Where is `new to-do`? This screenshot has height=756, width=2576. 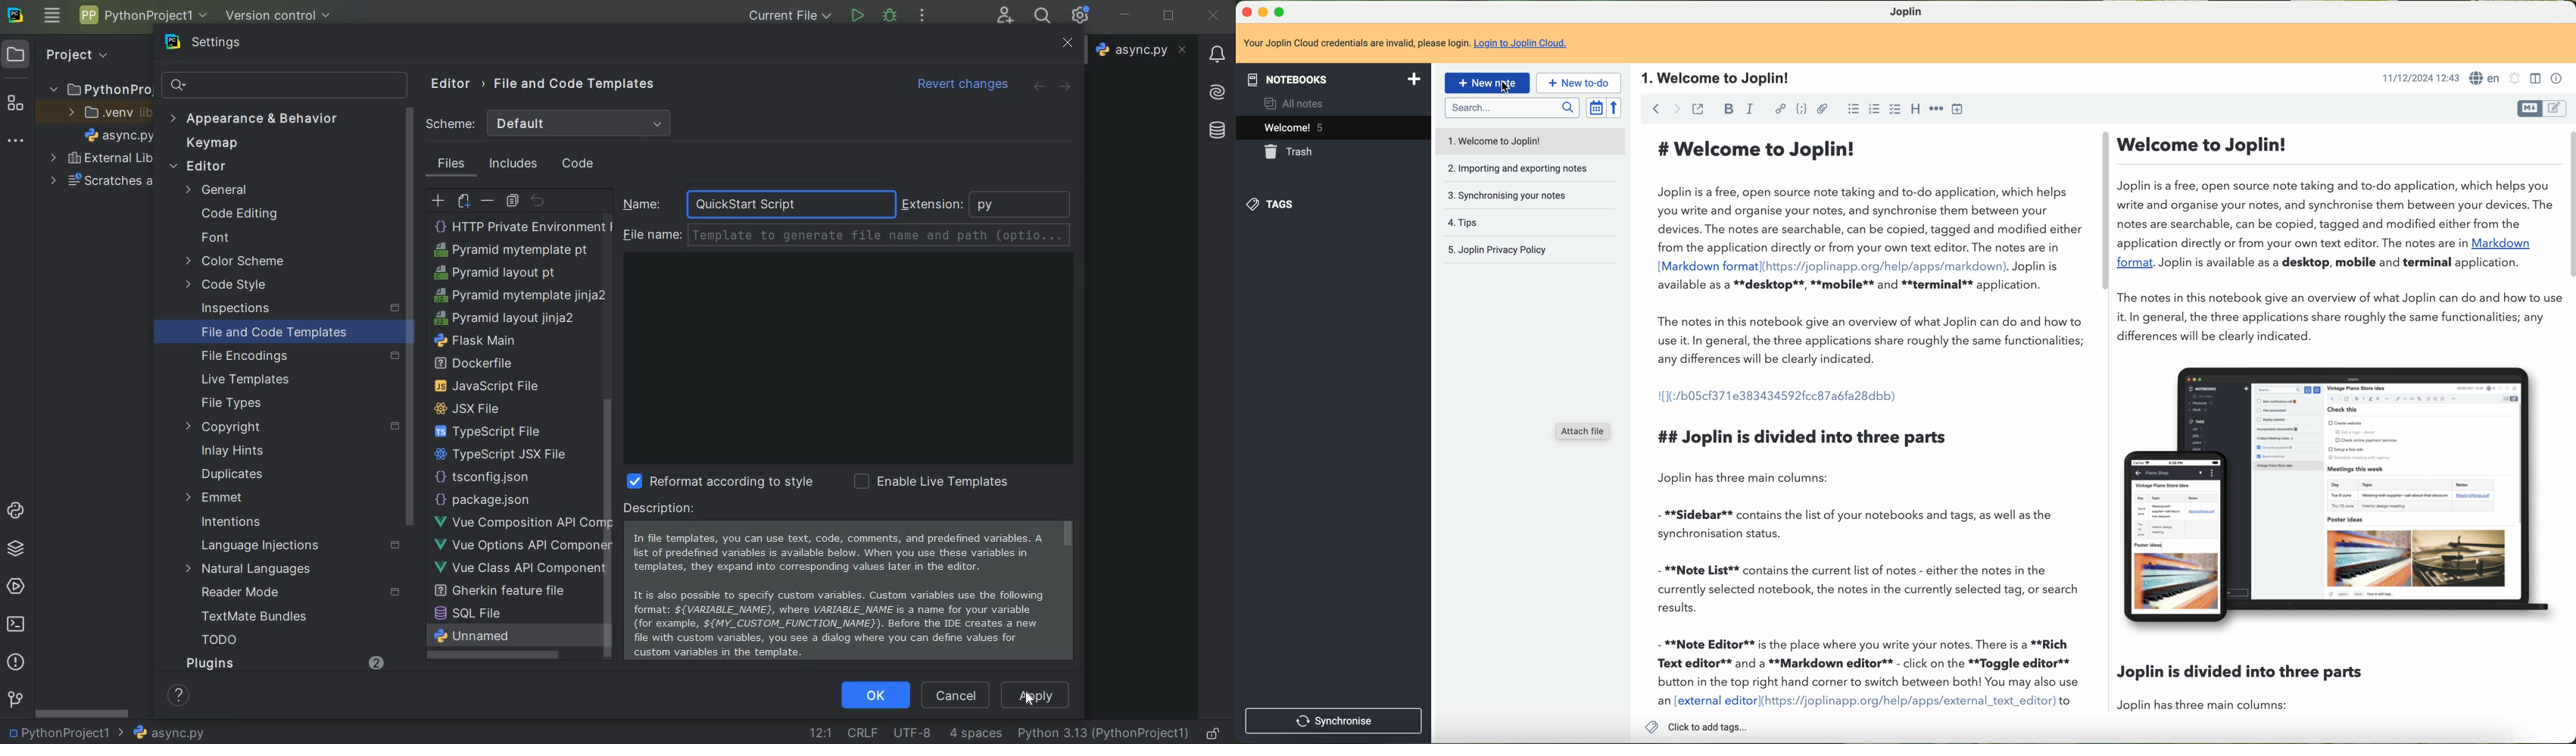 new to-do is located at coordinates (1578, 82).